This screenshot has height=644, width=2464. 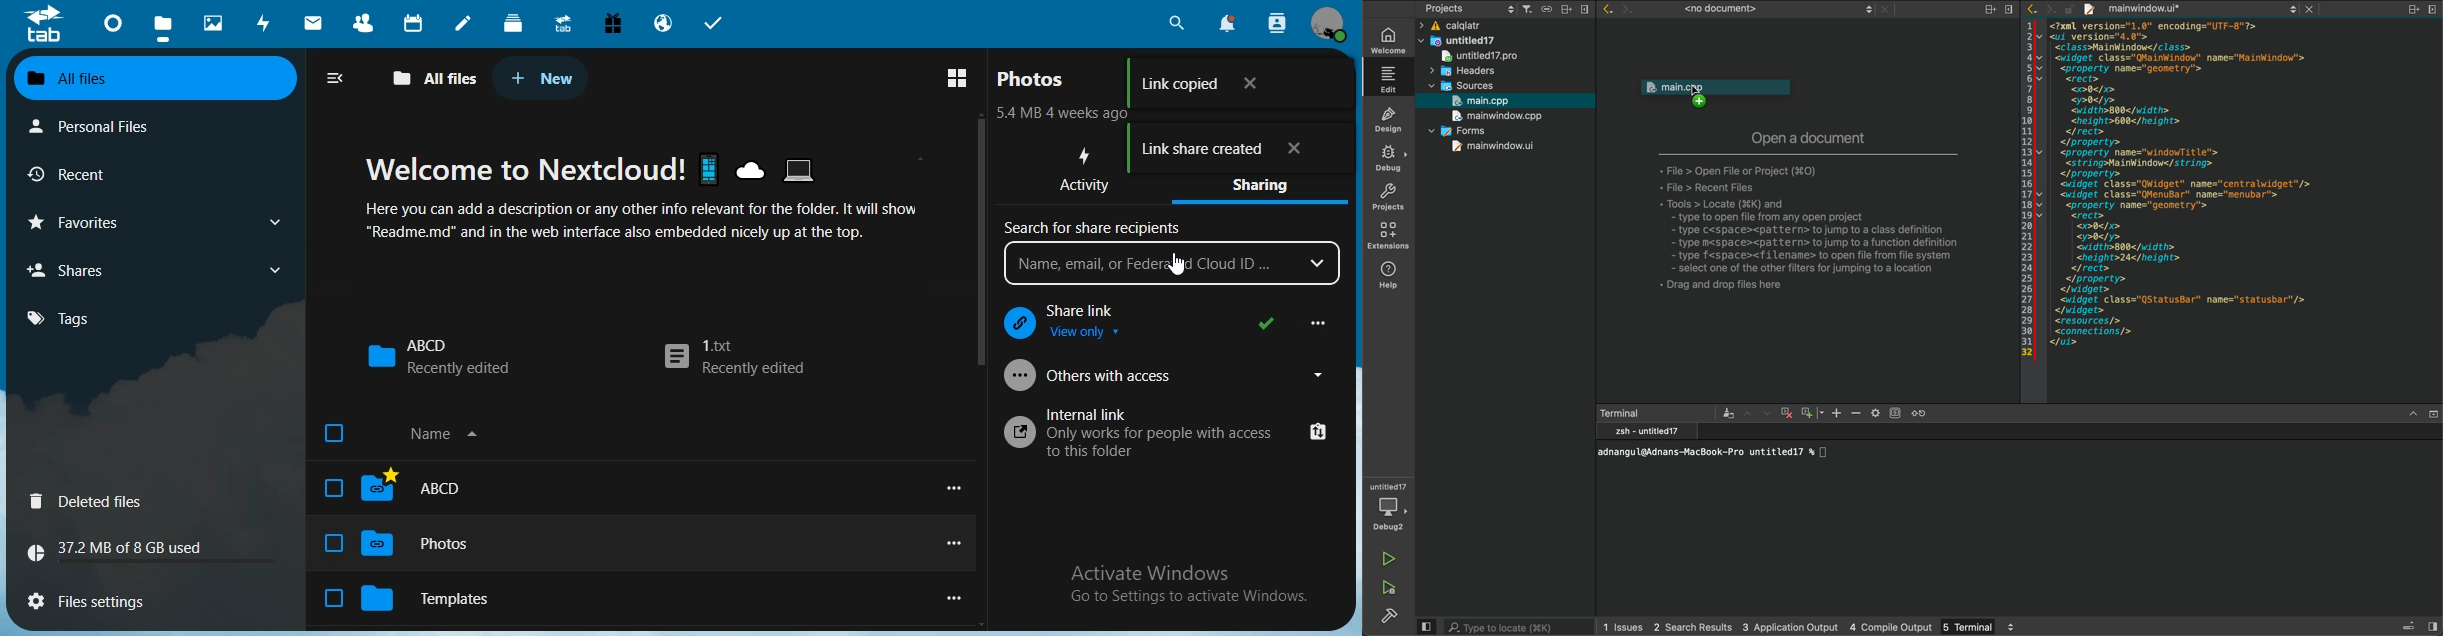 What do you see at coordinates (1820, 224) in the screenshot?
I see `description` at bounding box center [1820, 224].